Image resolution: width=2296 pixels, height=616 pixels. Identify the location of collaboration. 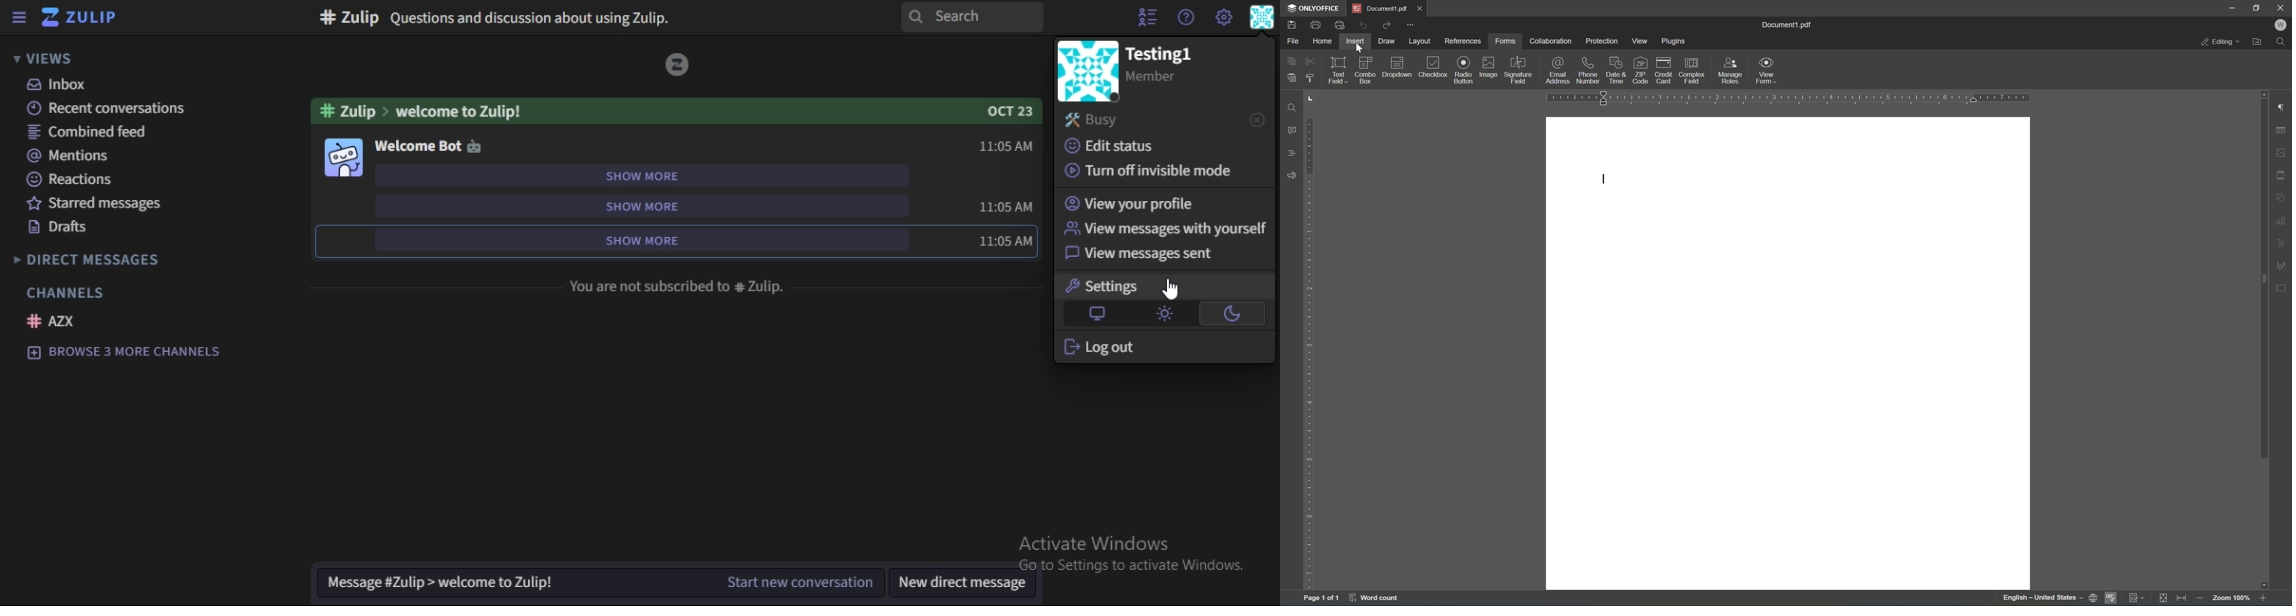
(1551, 41).